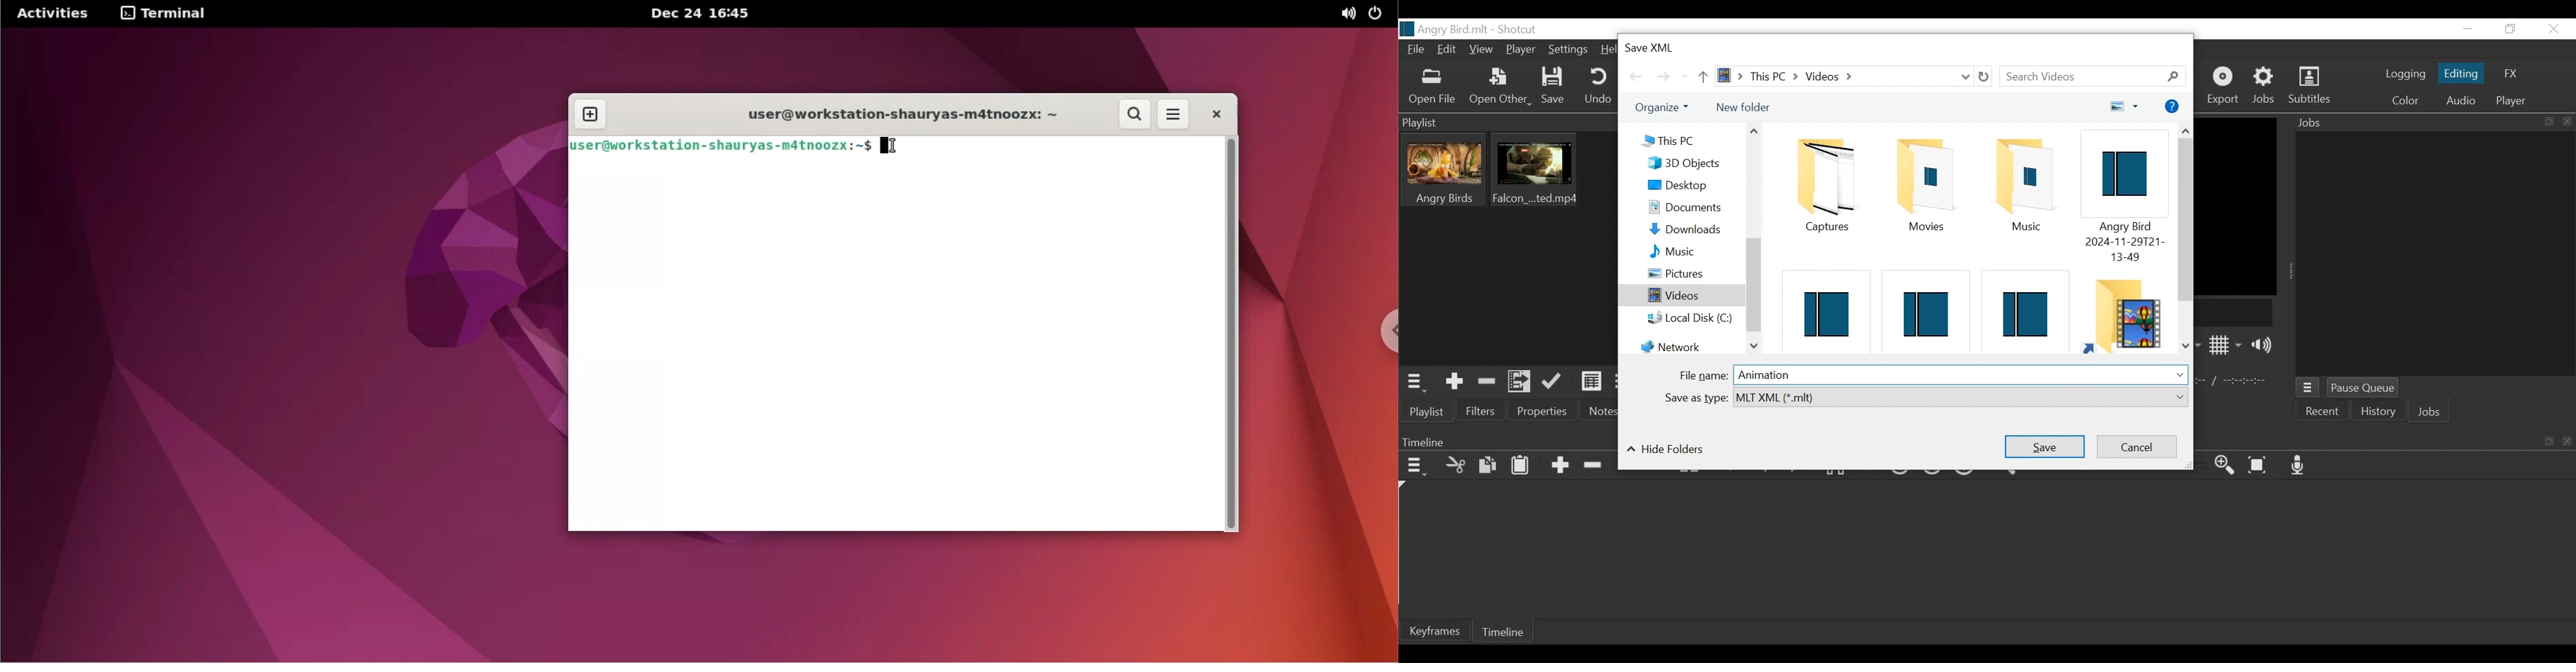 The height and width of the screenshot is (672, 2576). What do you see at coordinates (1962, 374) in the screenshot?
I see `File Name Field` at bounding box center [1962, 374].